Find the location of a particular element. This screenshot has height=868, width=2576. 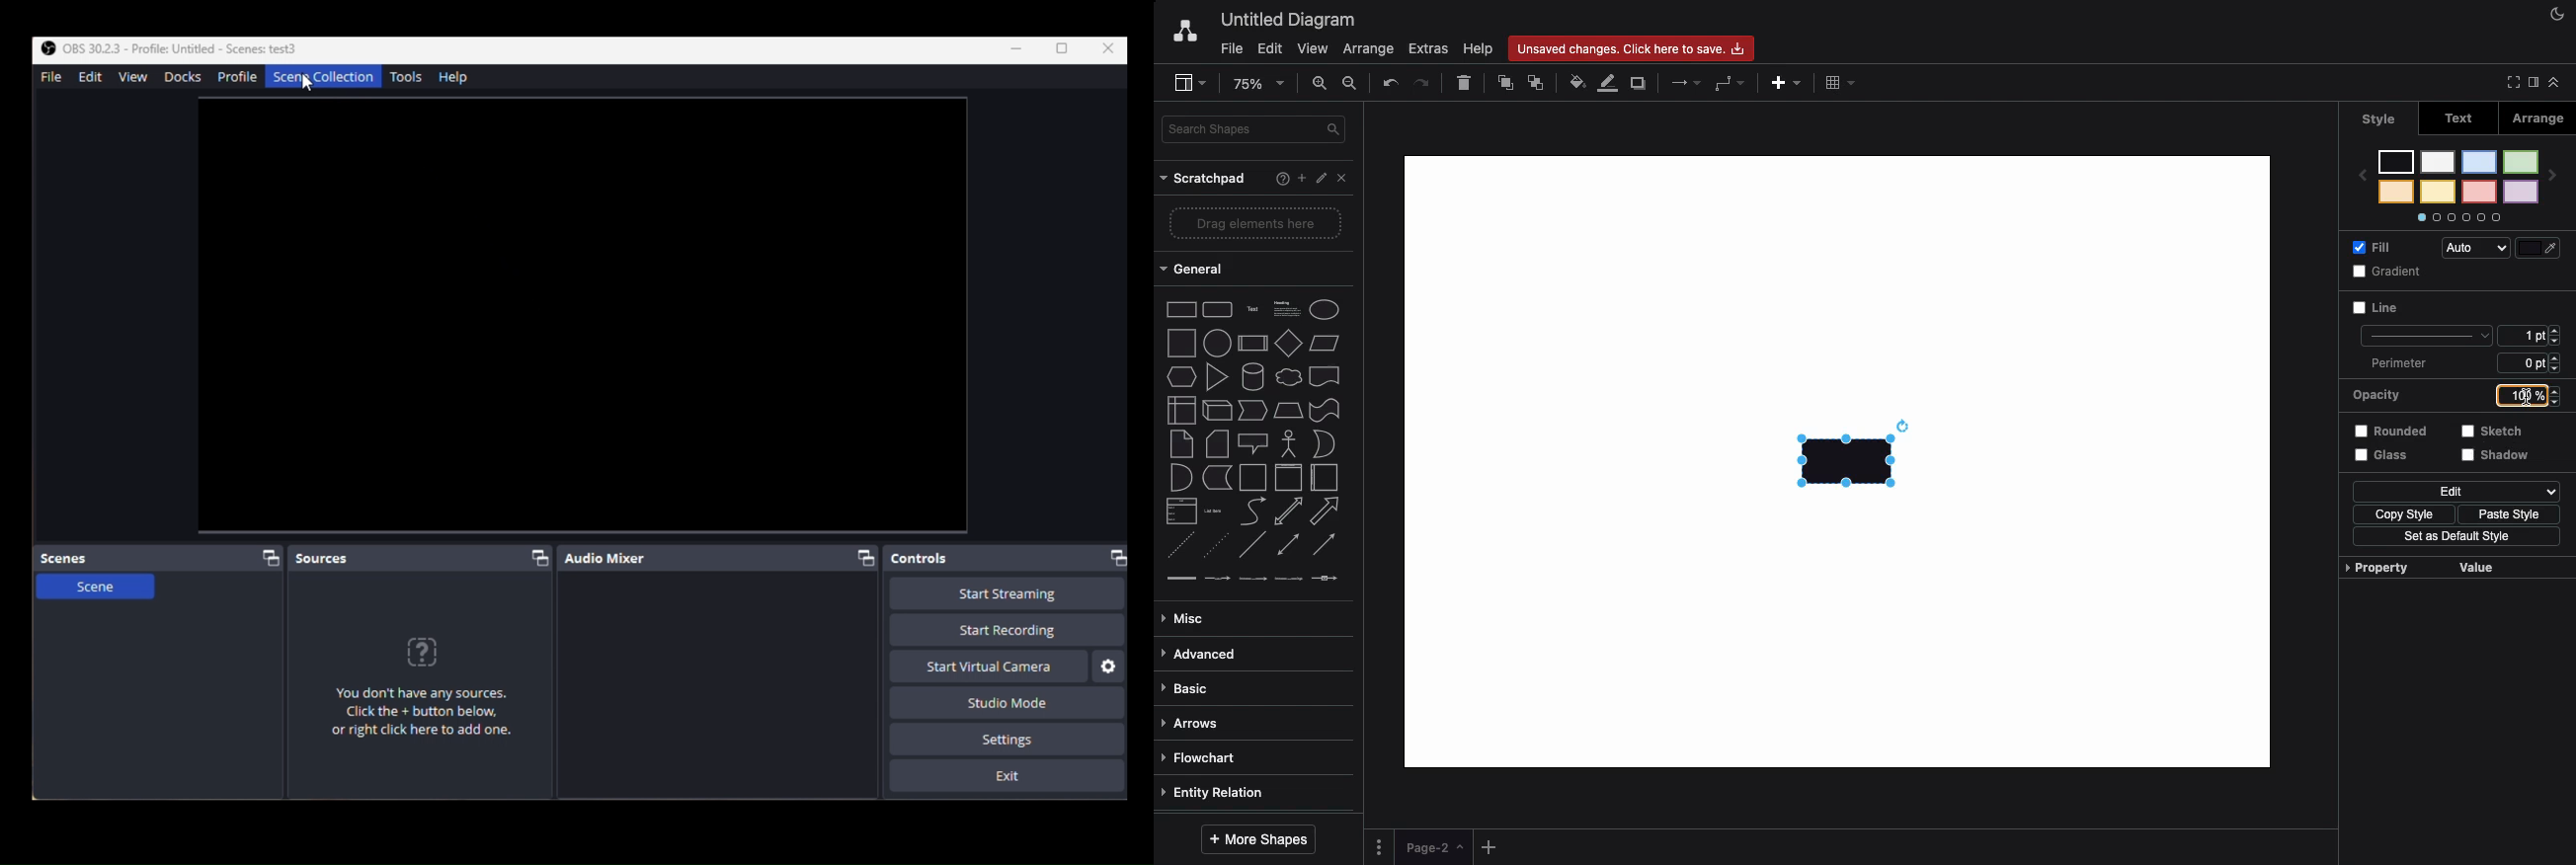

Zoom is located at coordinates (1257, 84).